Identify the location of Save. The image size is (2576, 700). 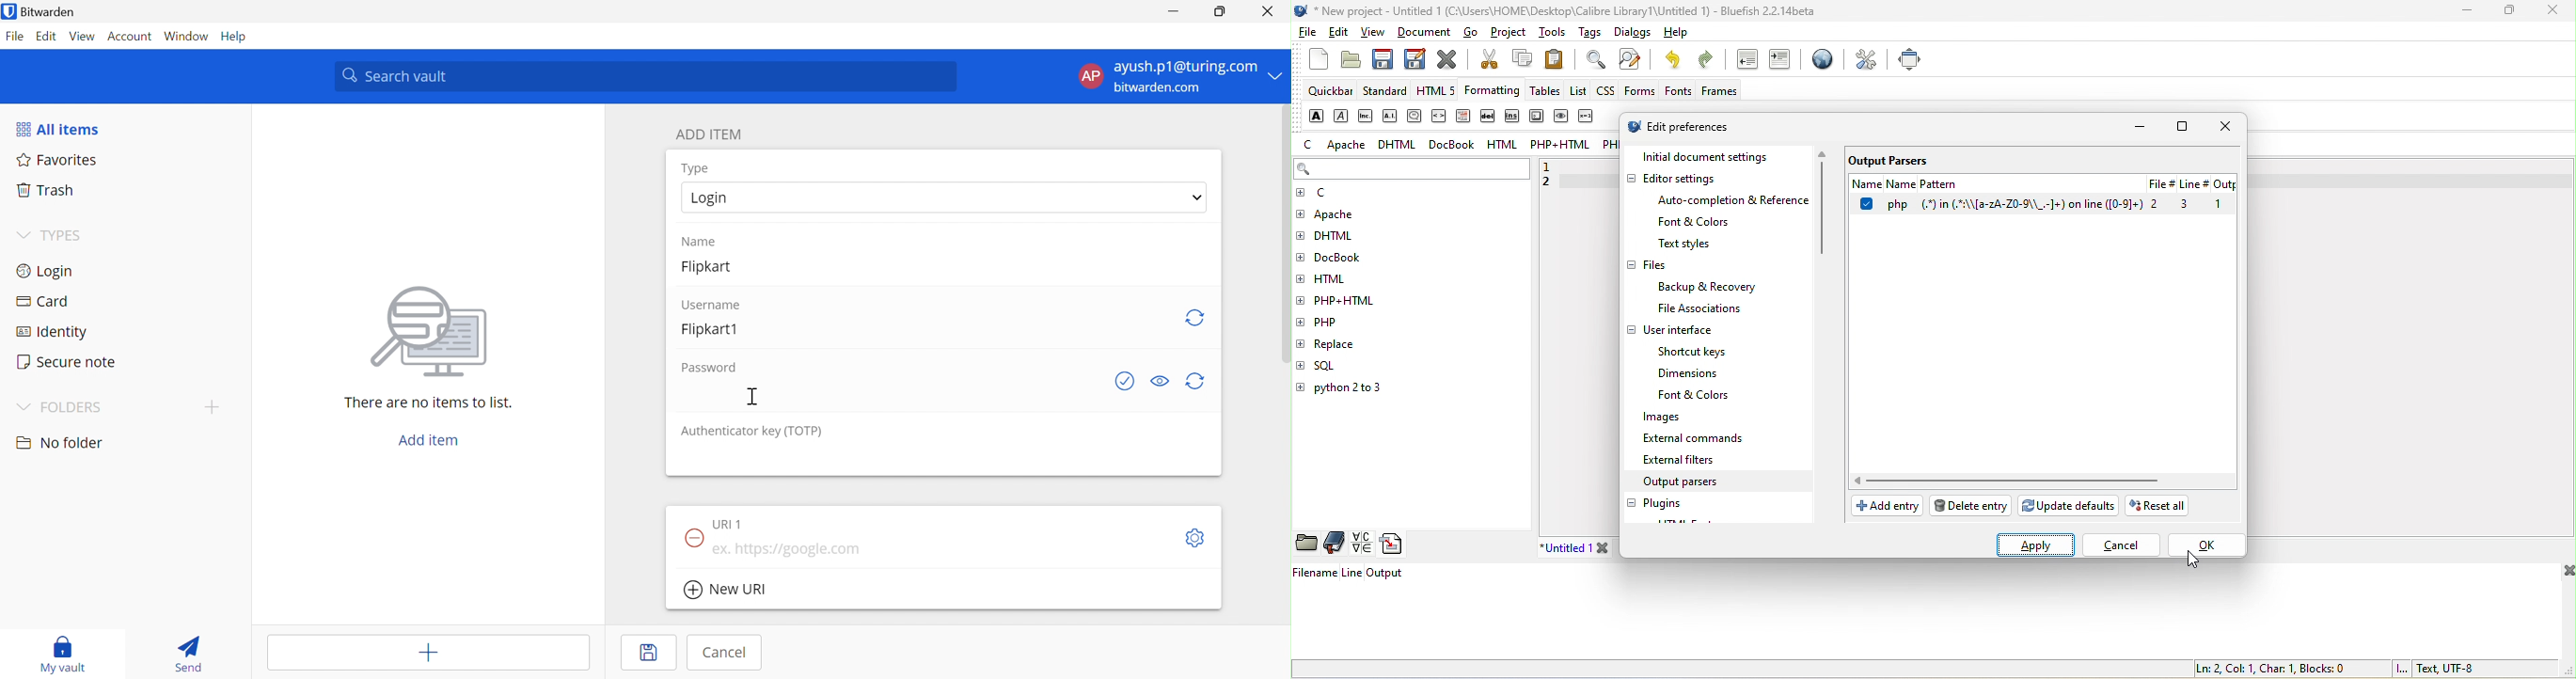
(640, 655).